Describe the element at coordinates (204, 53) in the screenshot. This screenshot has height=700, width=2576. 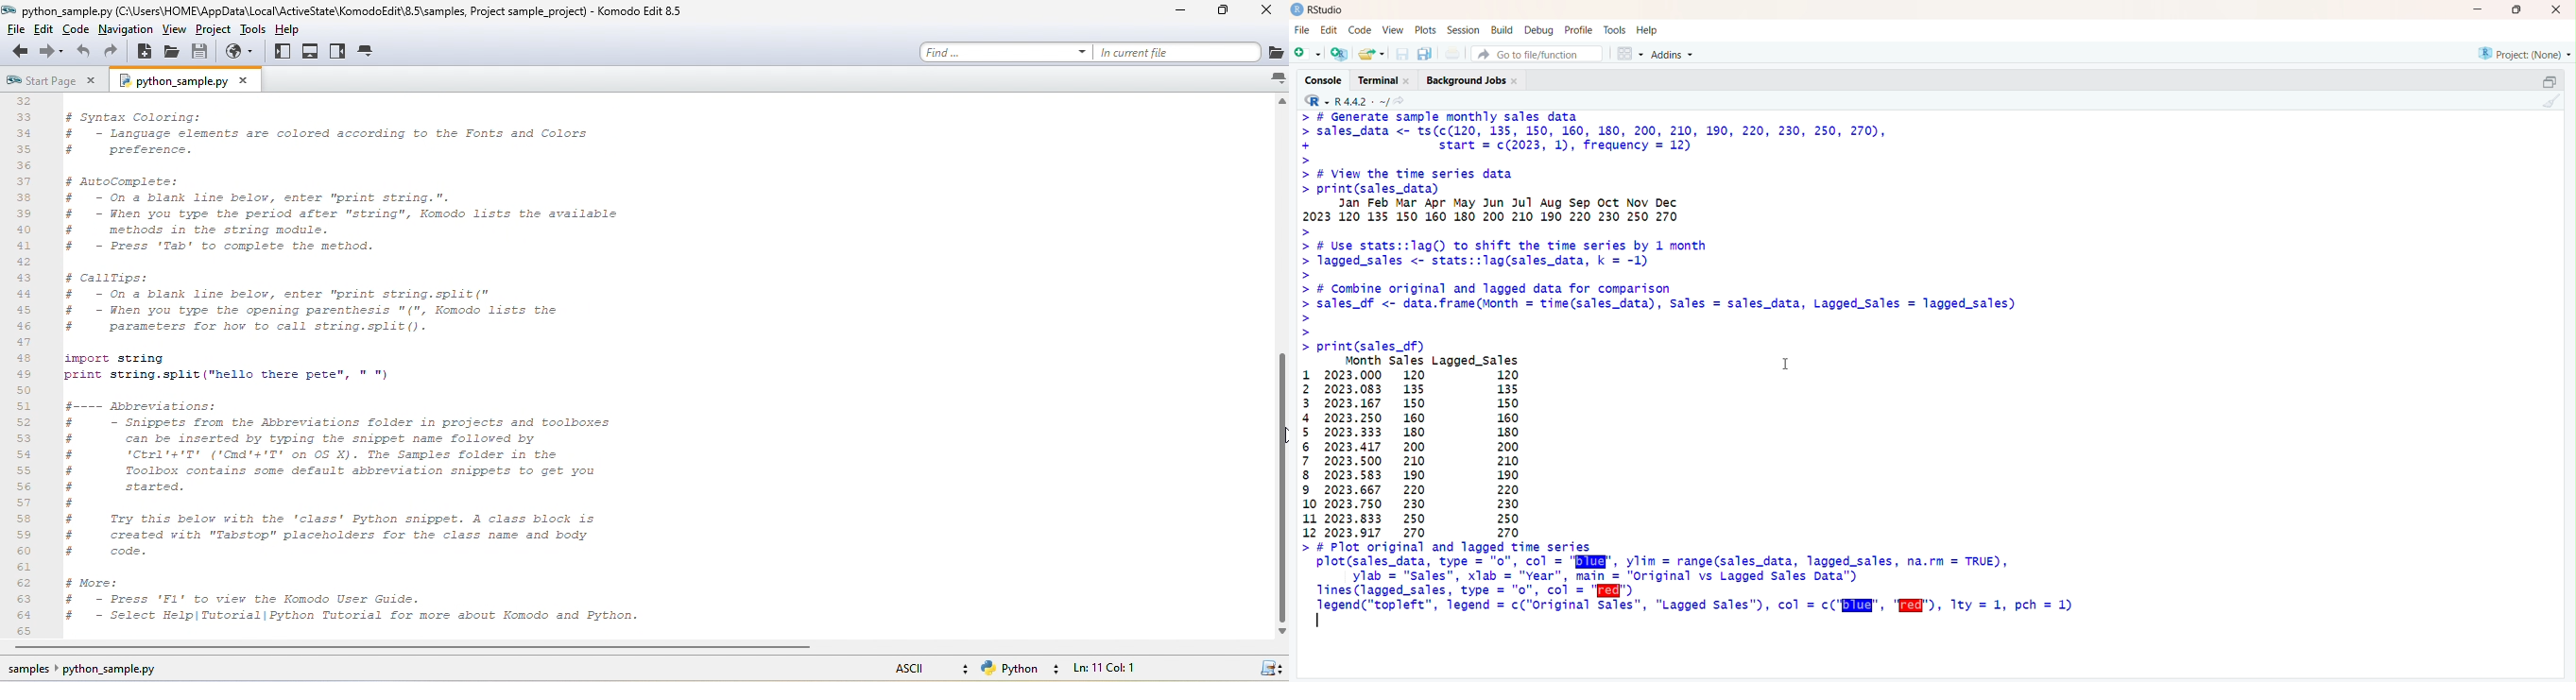
I see `save` at that location.